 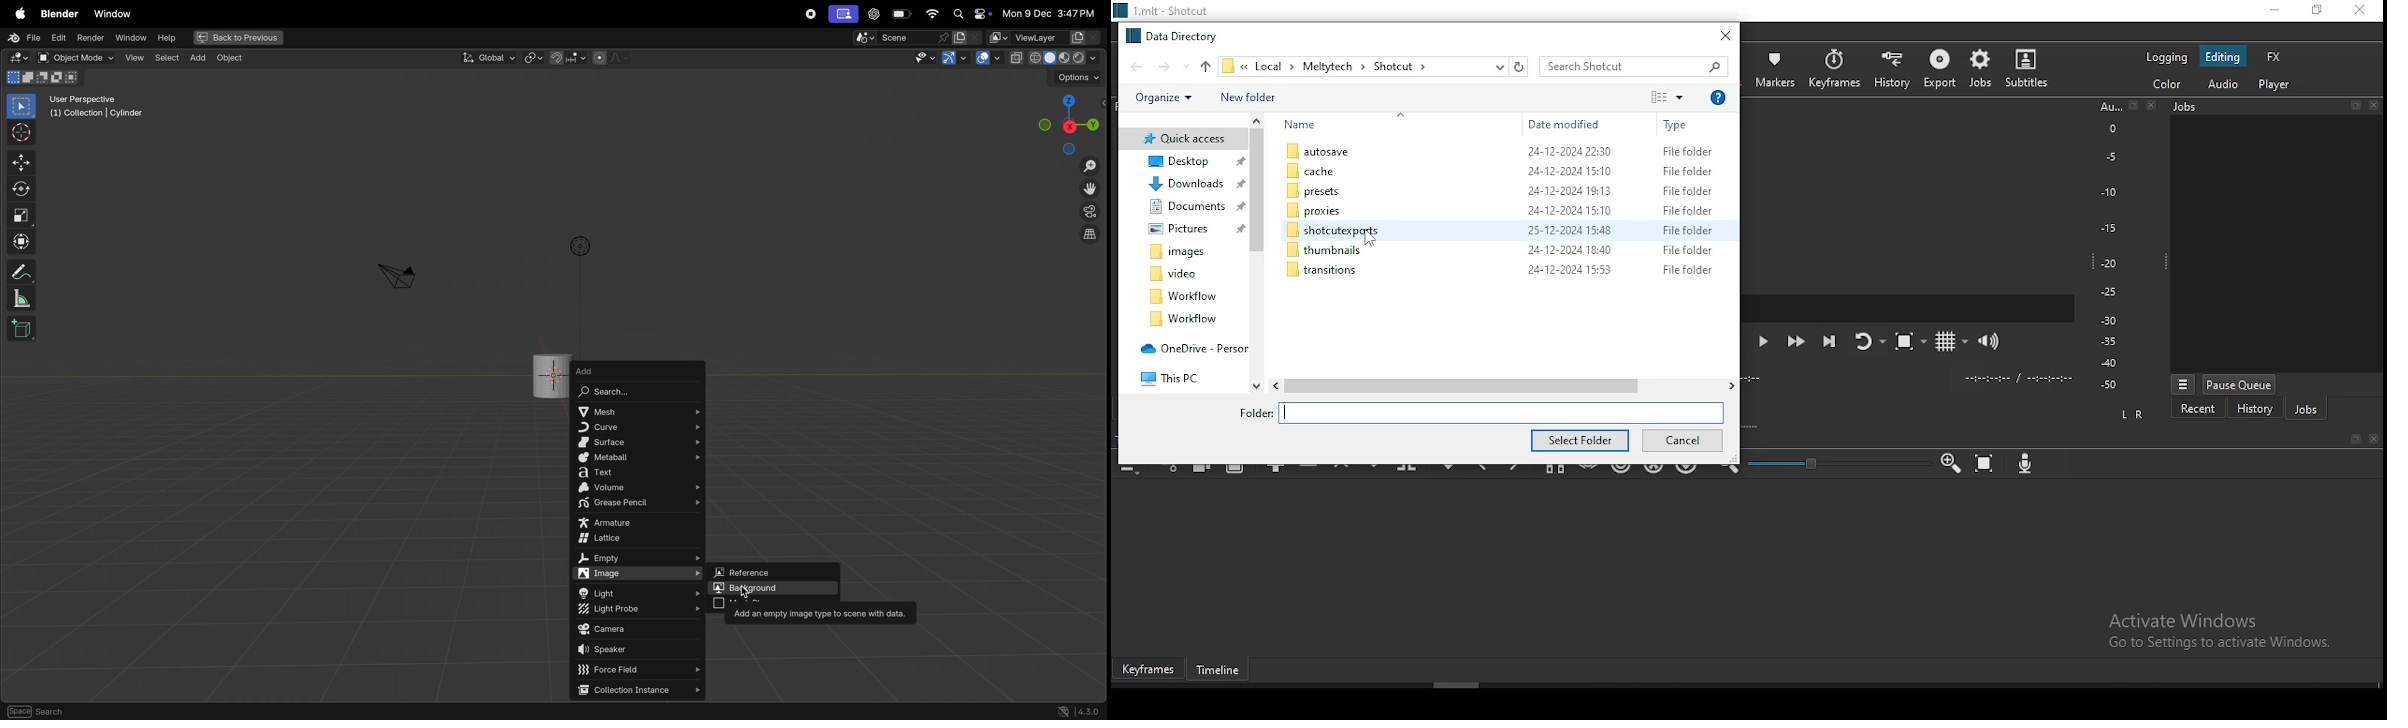 I want to click on history, so click(x=1893, y=67).